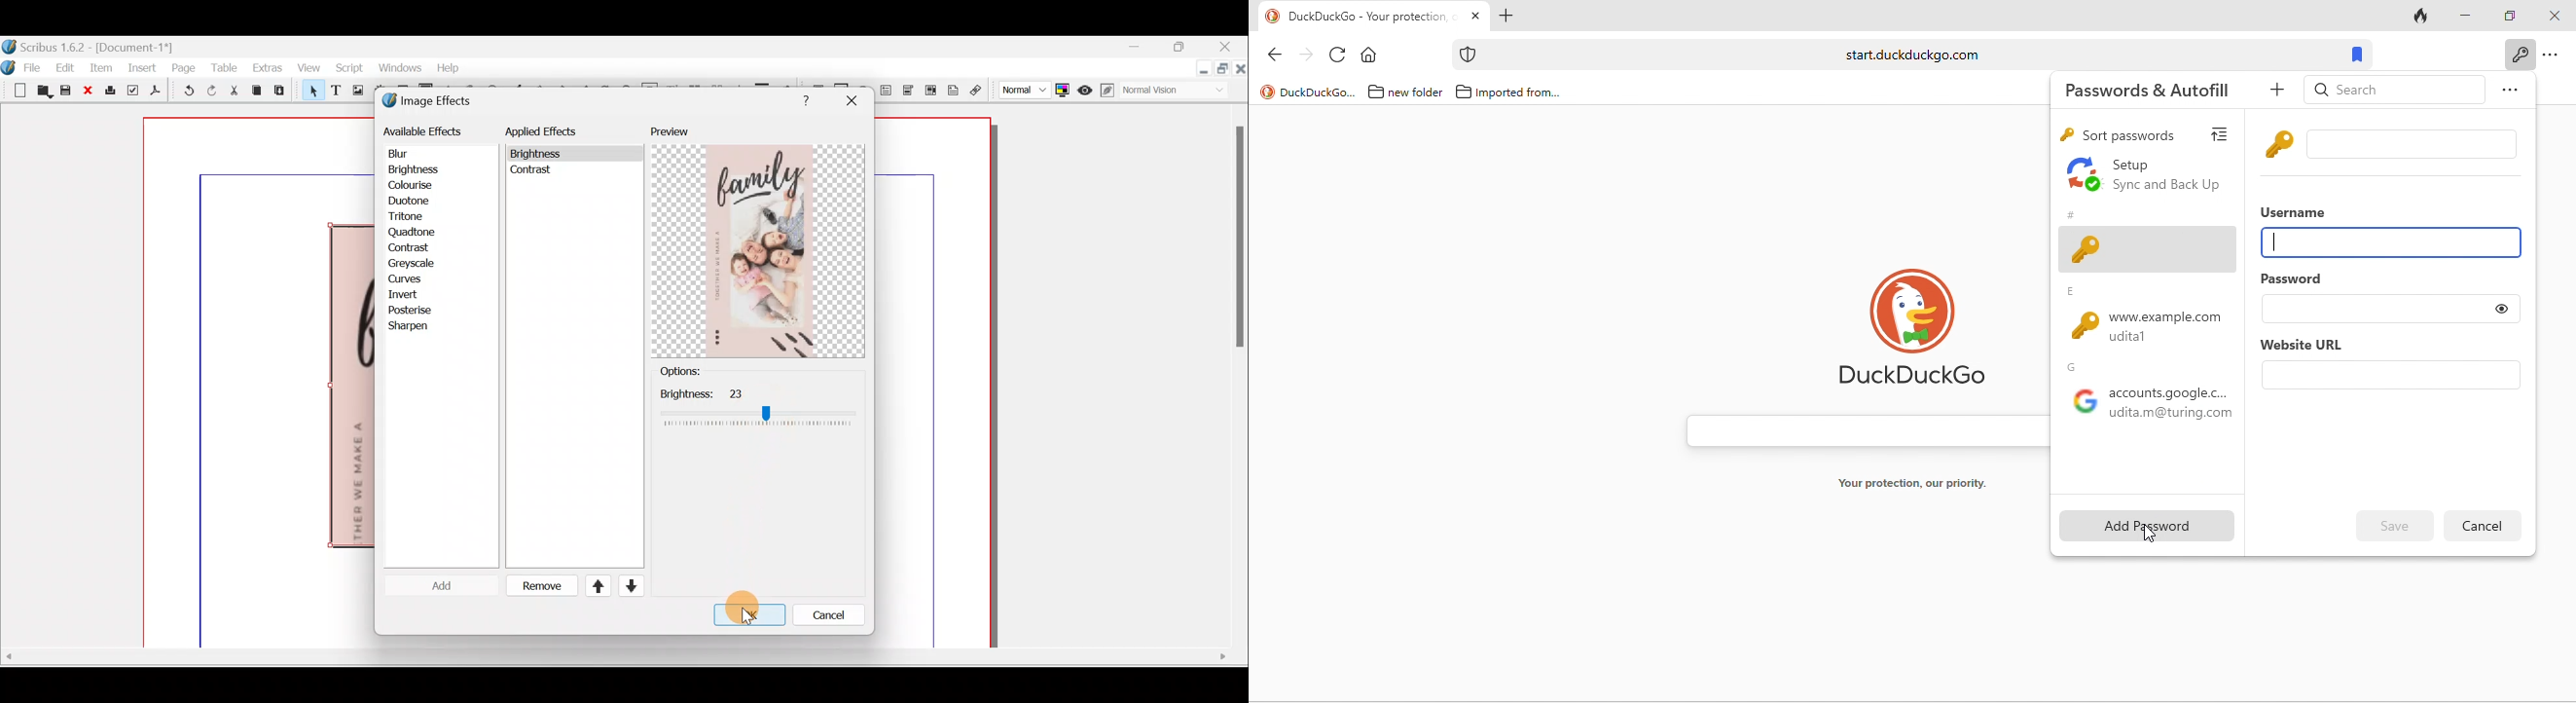  What do you see at coordinates (14, 89) in the screenshot?
I see `New` at bounding box center [14, 89].